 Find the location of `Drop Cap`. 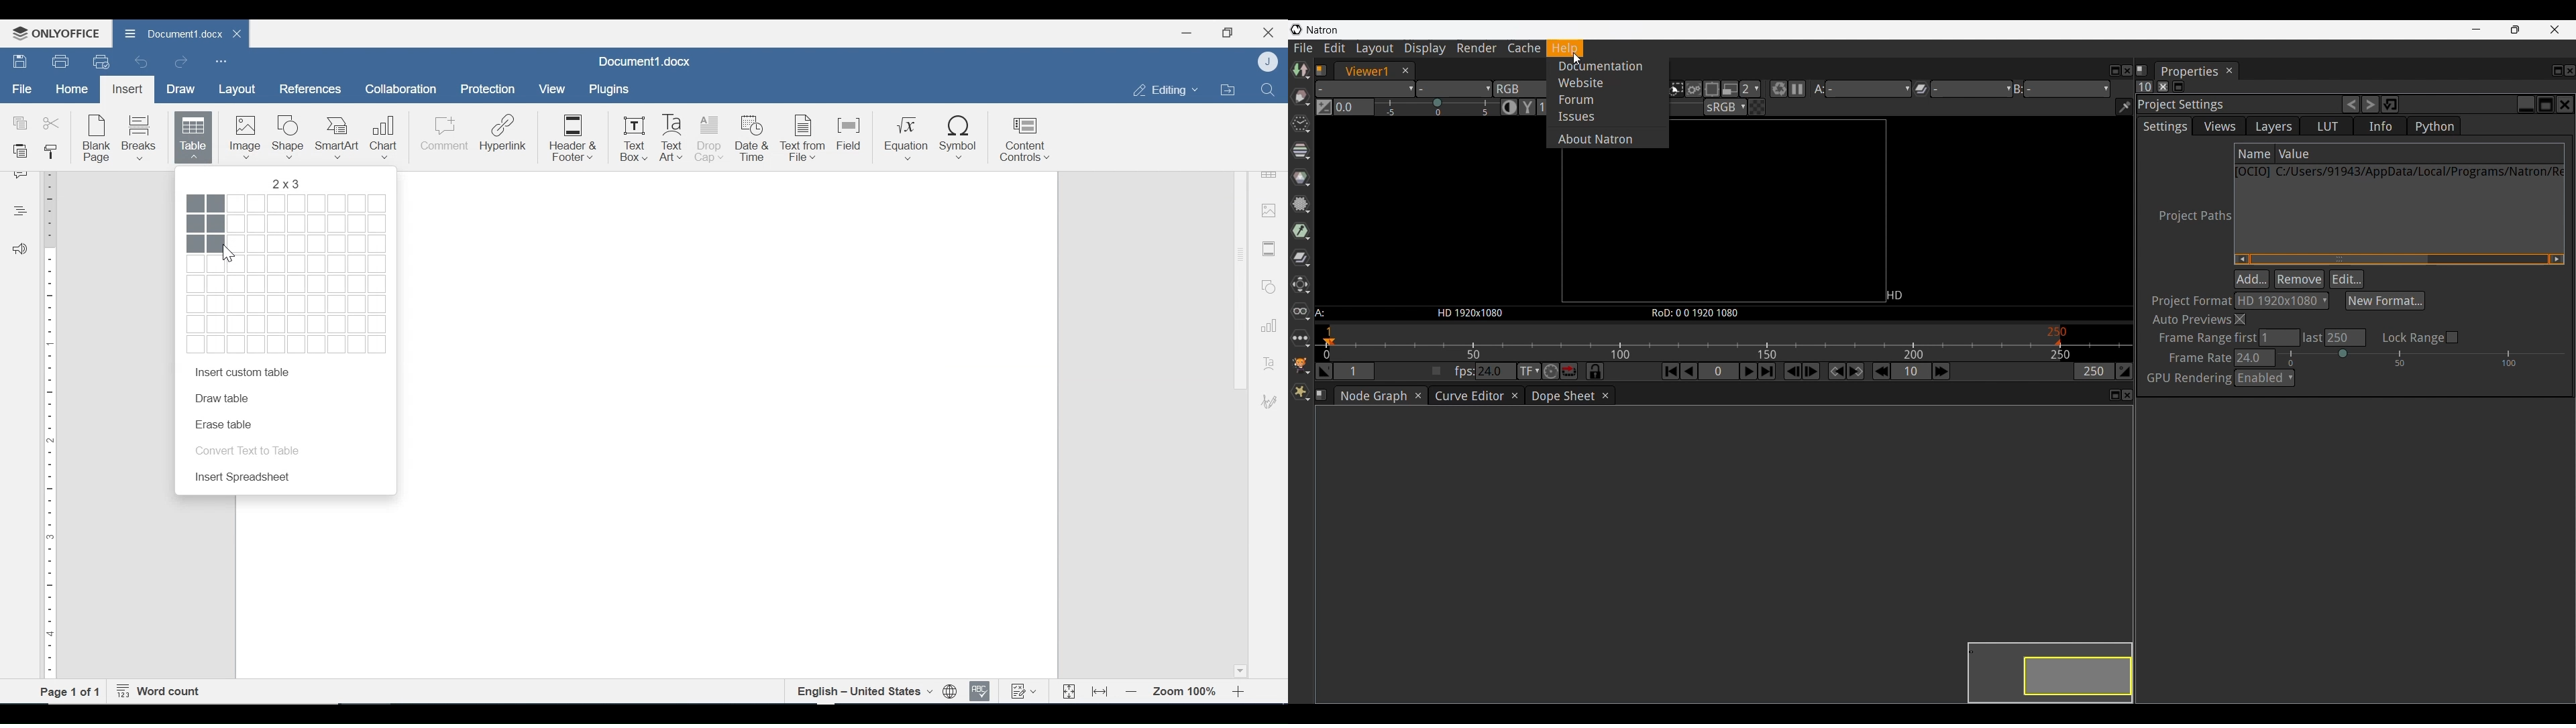

Drop Cap is located at coordinates (710, 139).